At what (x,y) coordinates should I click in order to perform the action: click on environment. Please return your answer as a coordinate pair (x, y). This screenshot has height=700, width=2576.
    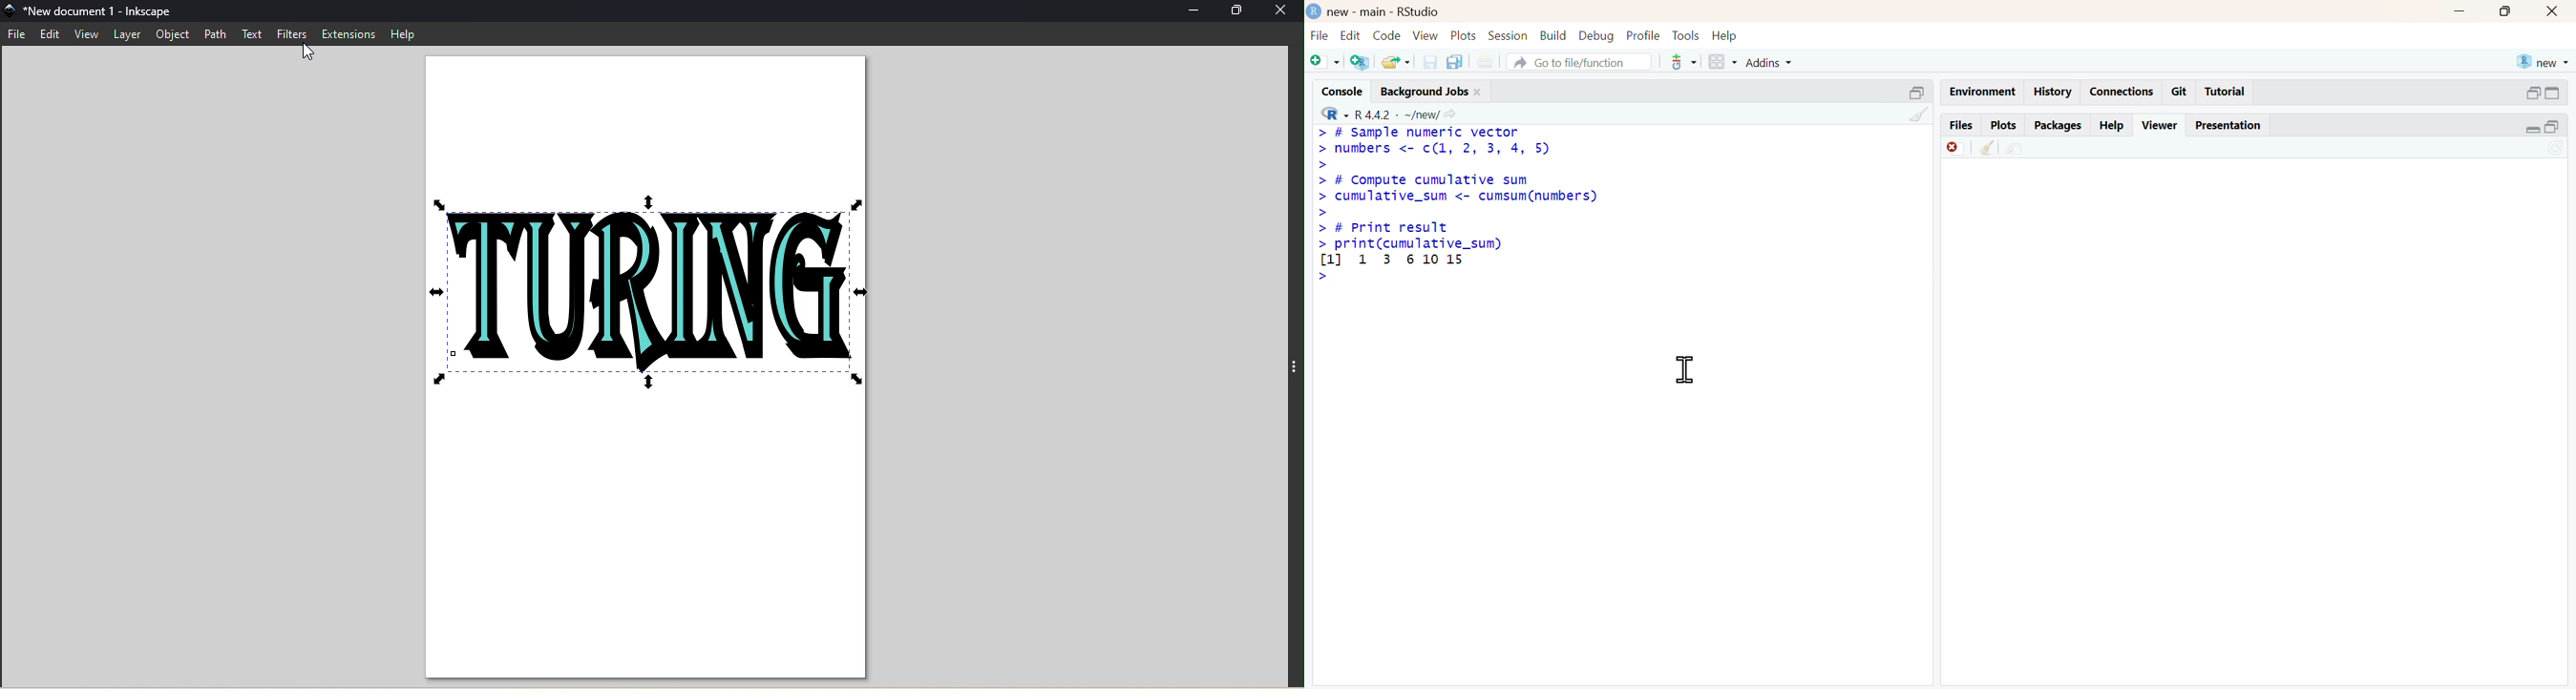
    Looking at the image, I should click on (2015, 150).